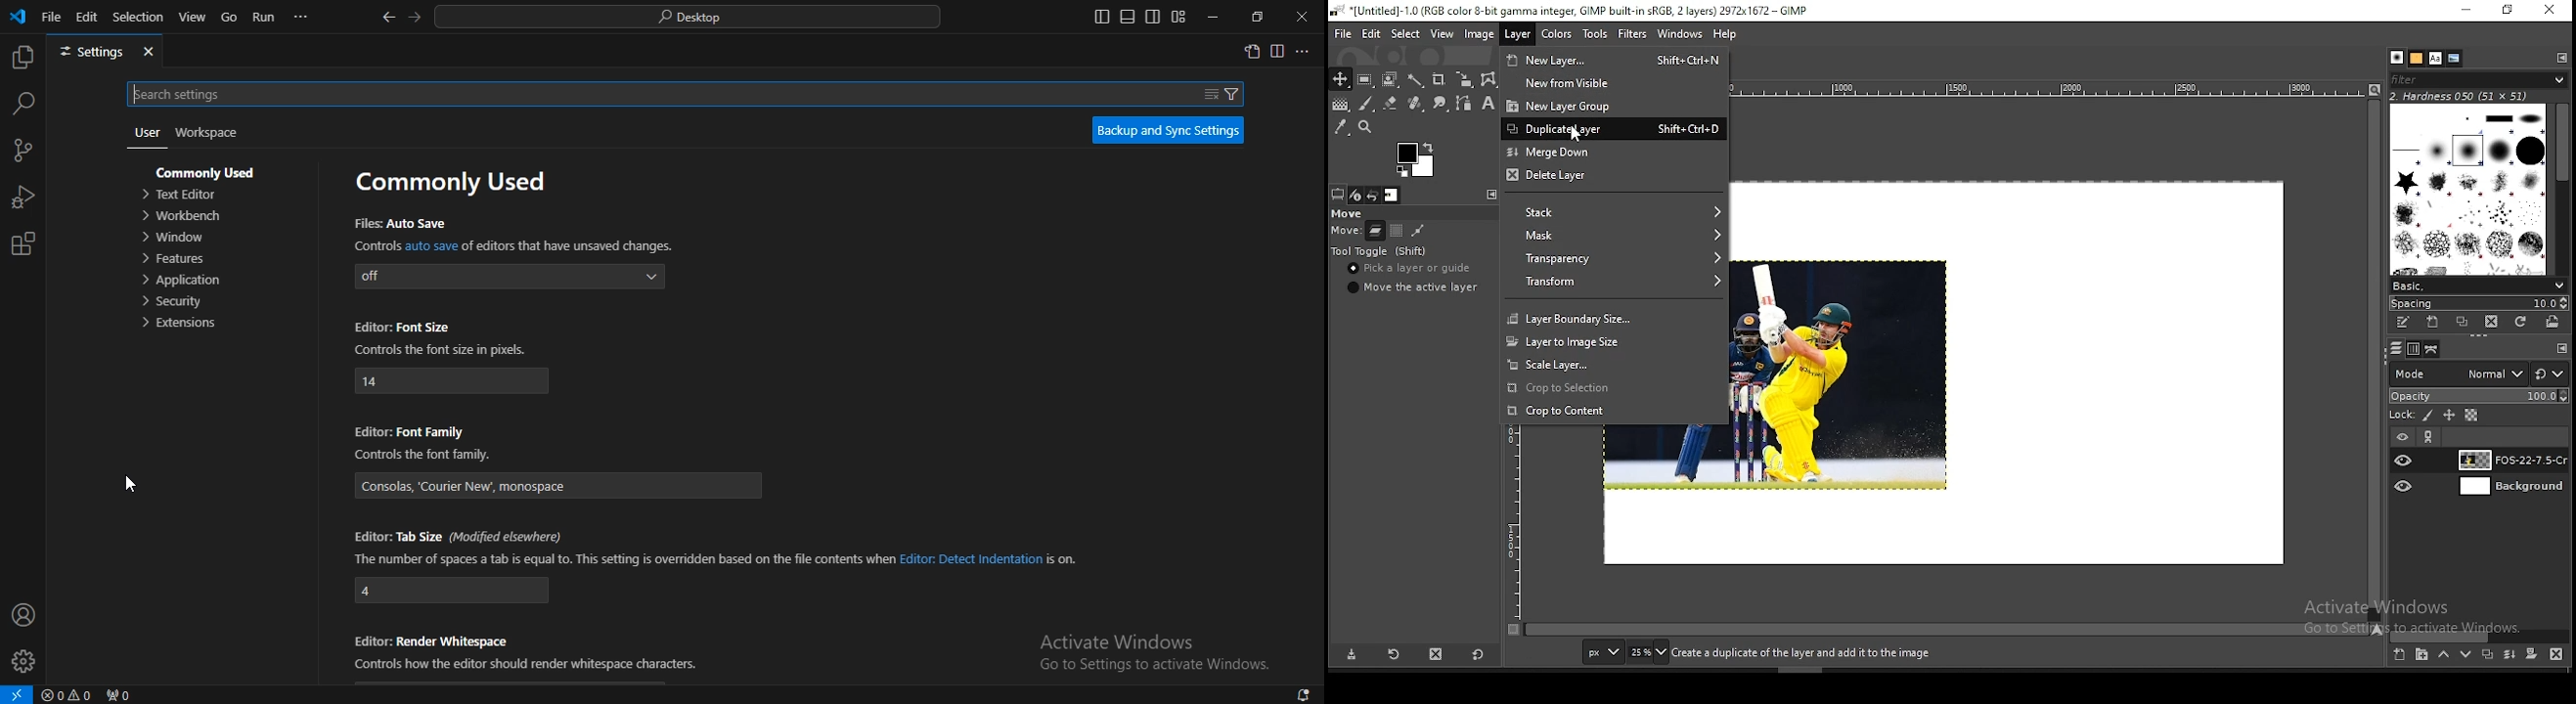  What do you see at coordinates (2443, 656) in the screenshot?
I see `move layer on step up` at bounding box center [2443, 656].